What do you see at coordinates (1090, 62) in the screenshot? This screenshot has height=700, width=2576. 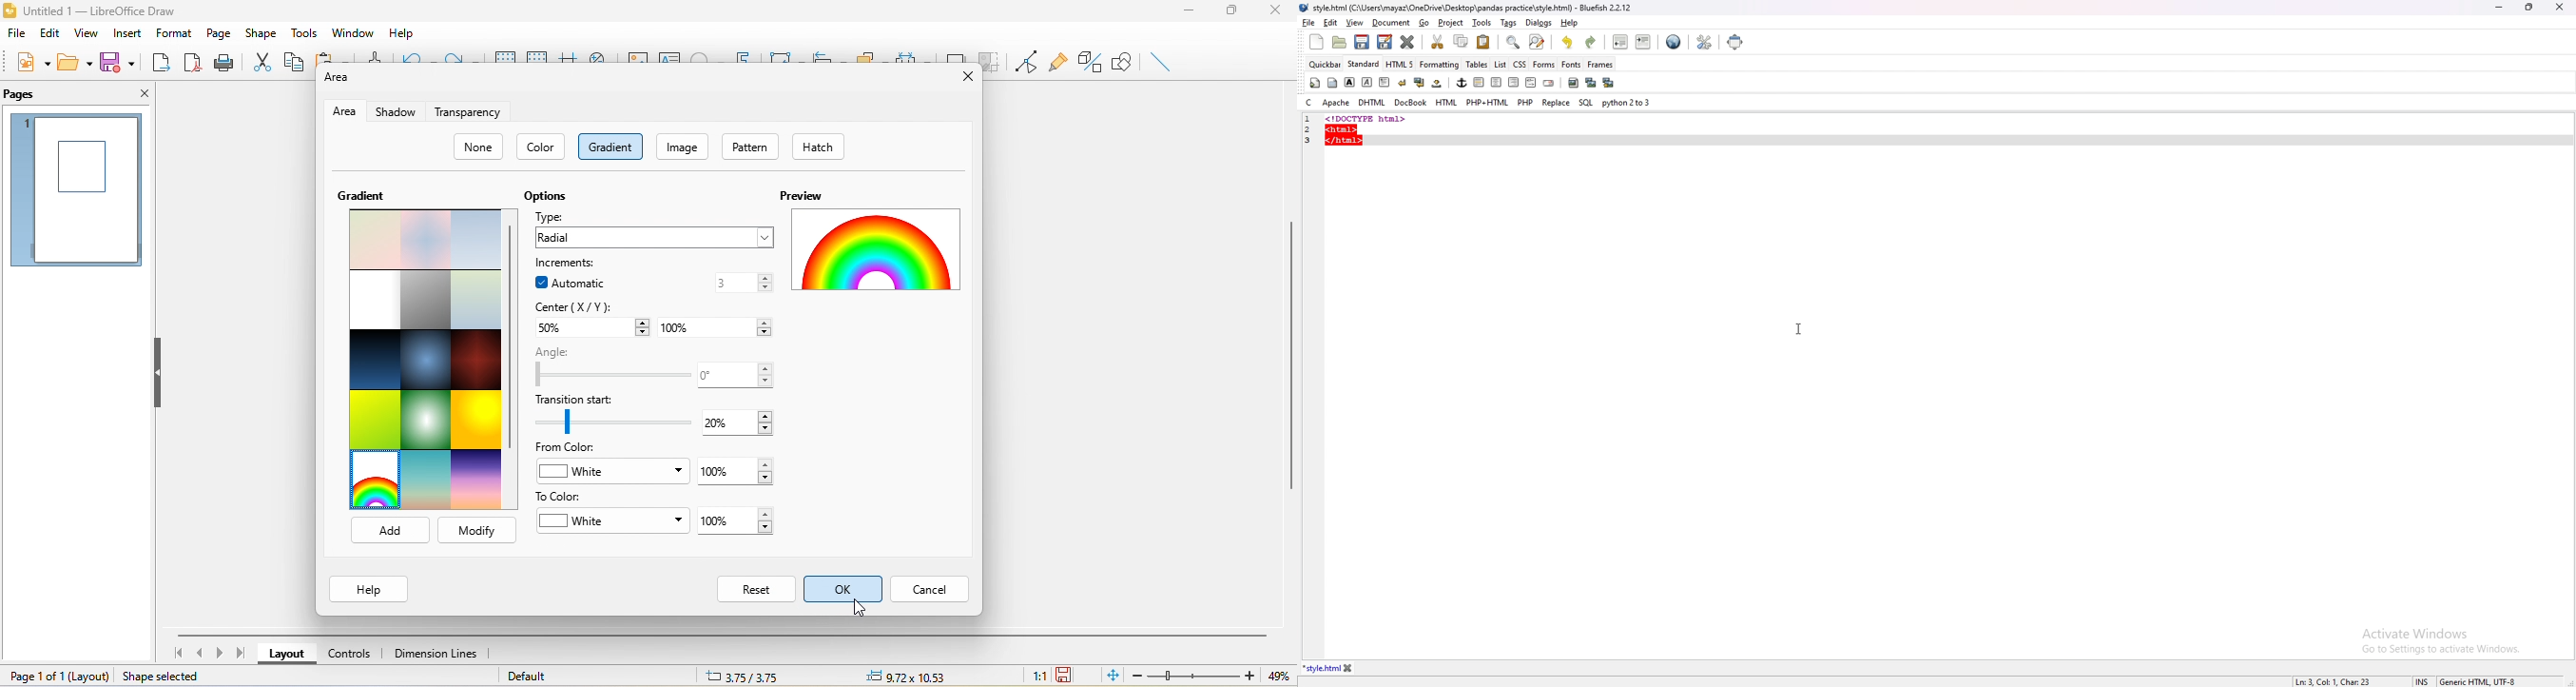 I see `toggle extrusion` at bounding box center [1090, 62].